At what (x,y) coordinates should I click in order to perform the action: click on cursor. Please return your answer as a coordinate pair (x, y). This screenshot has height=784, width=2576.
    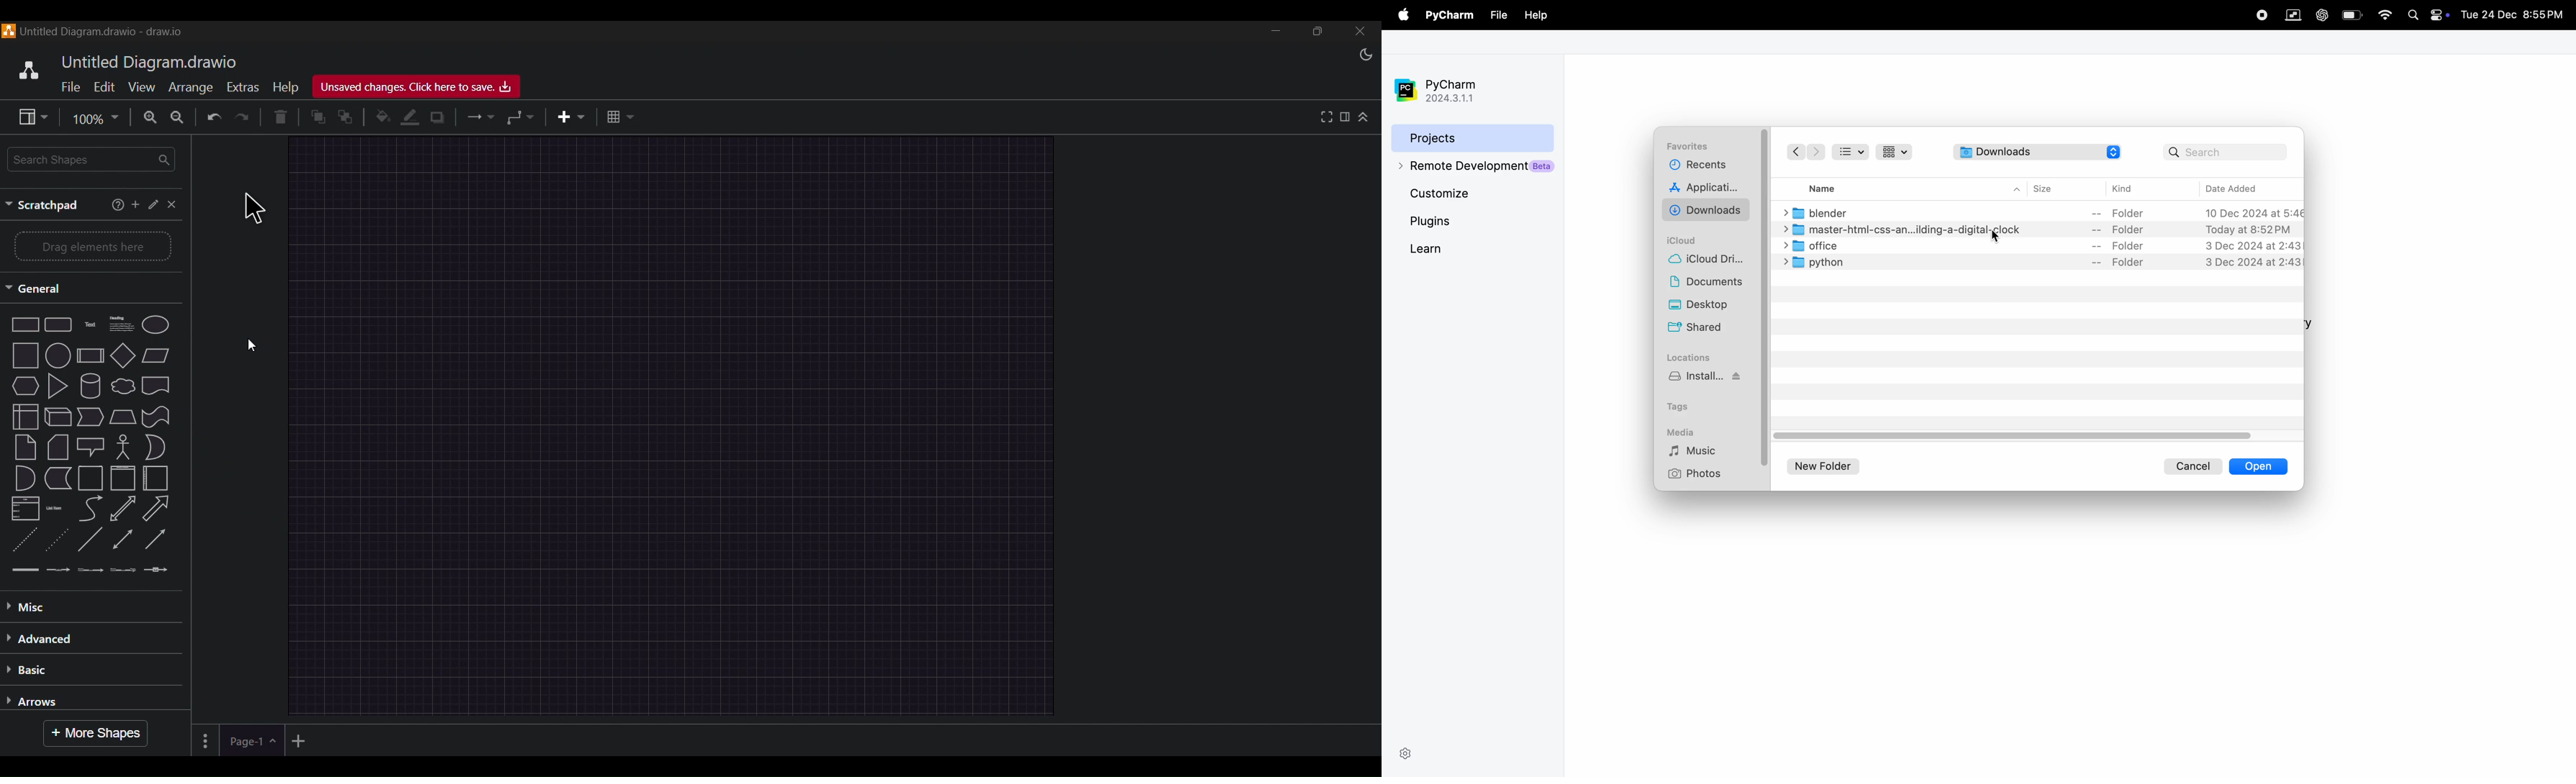
    Looking at the image, I should click on (1994, 234).